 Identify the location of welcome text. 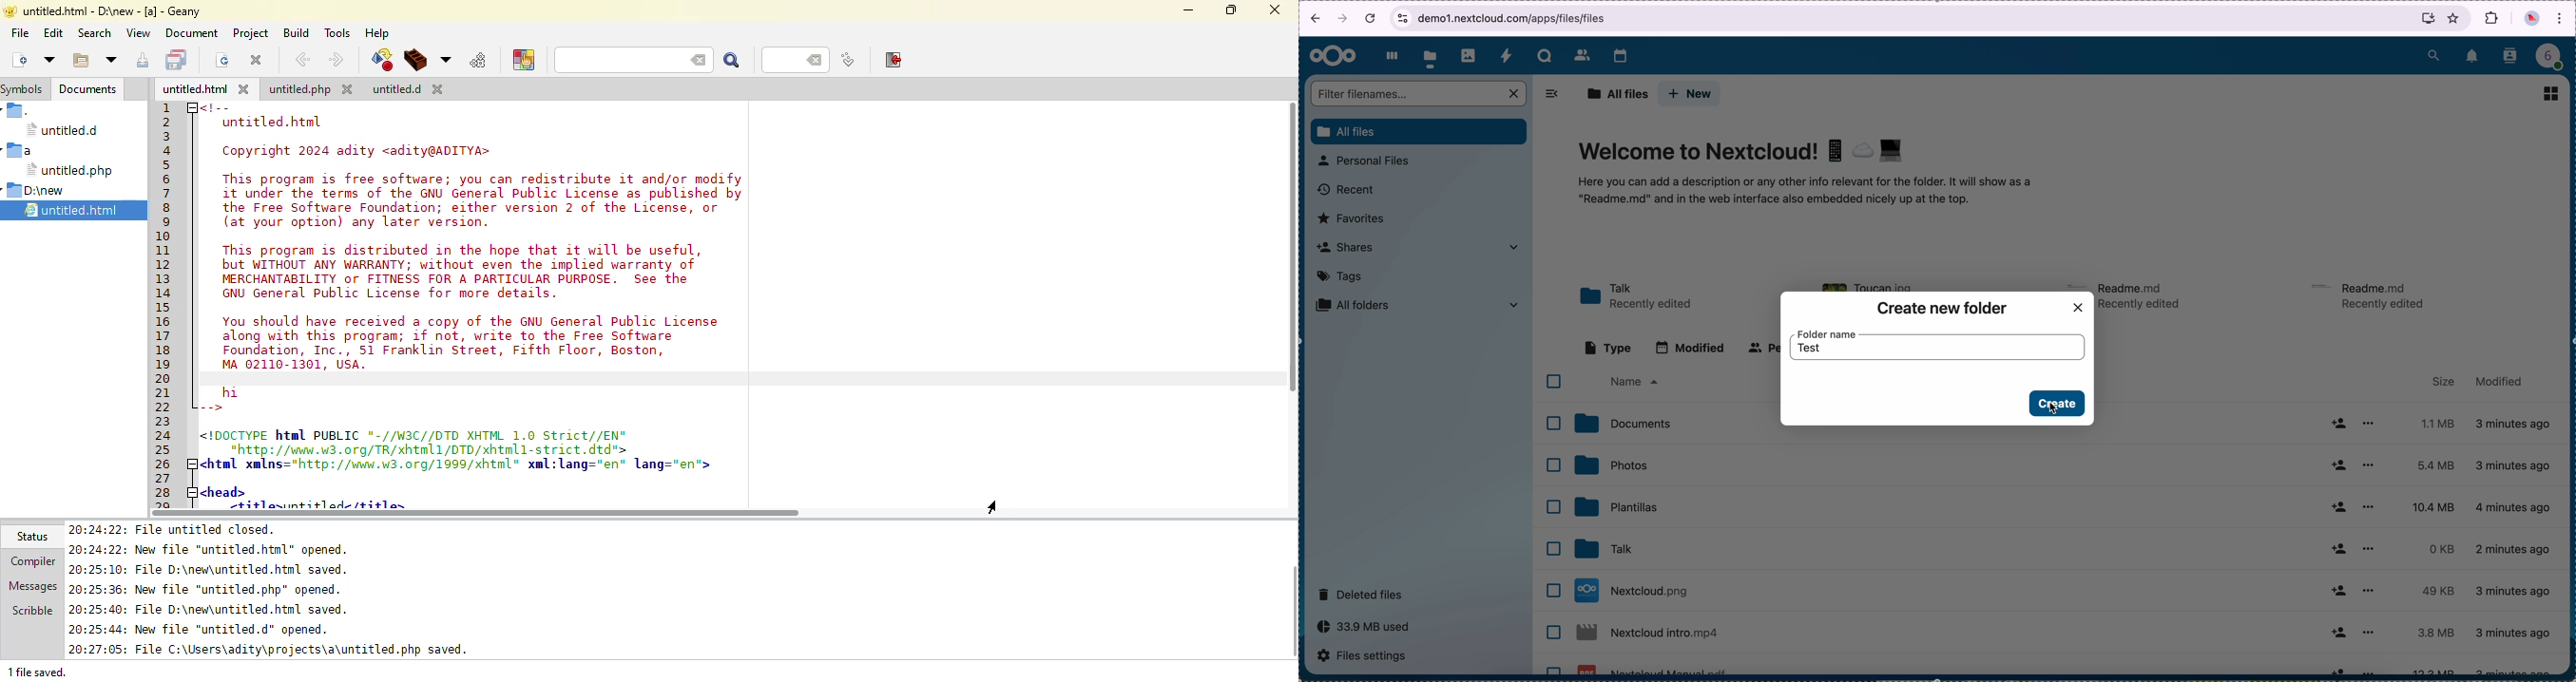
(1803, 194).